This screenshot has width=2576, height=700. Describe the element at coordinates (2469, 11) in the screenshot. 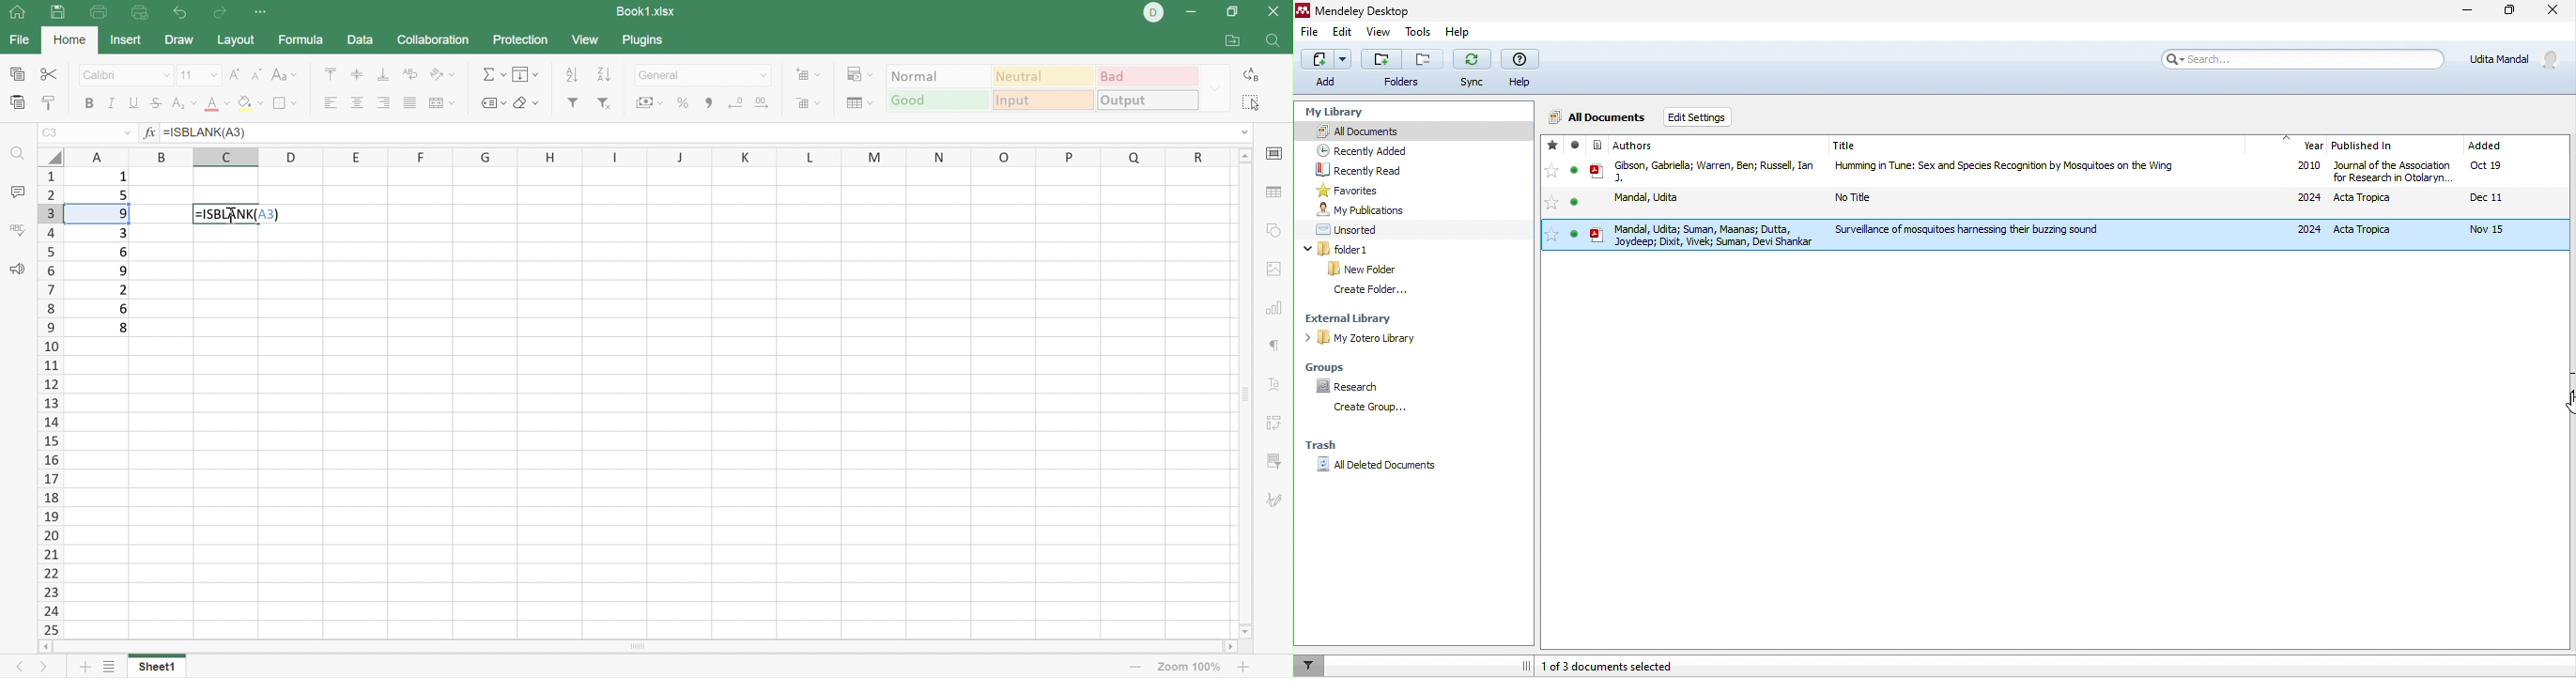

I see `minimize` at that location.